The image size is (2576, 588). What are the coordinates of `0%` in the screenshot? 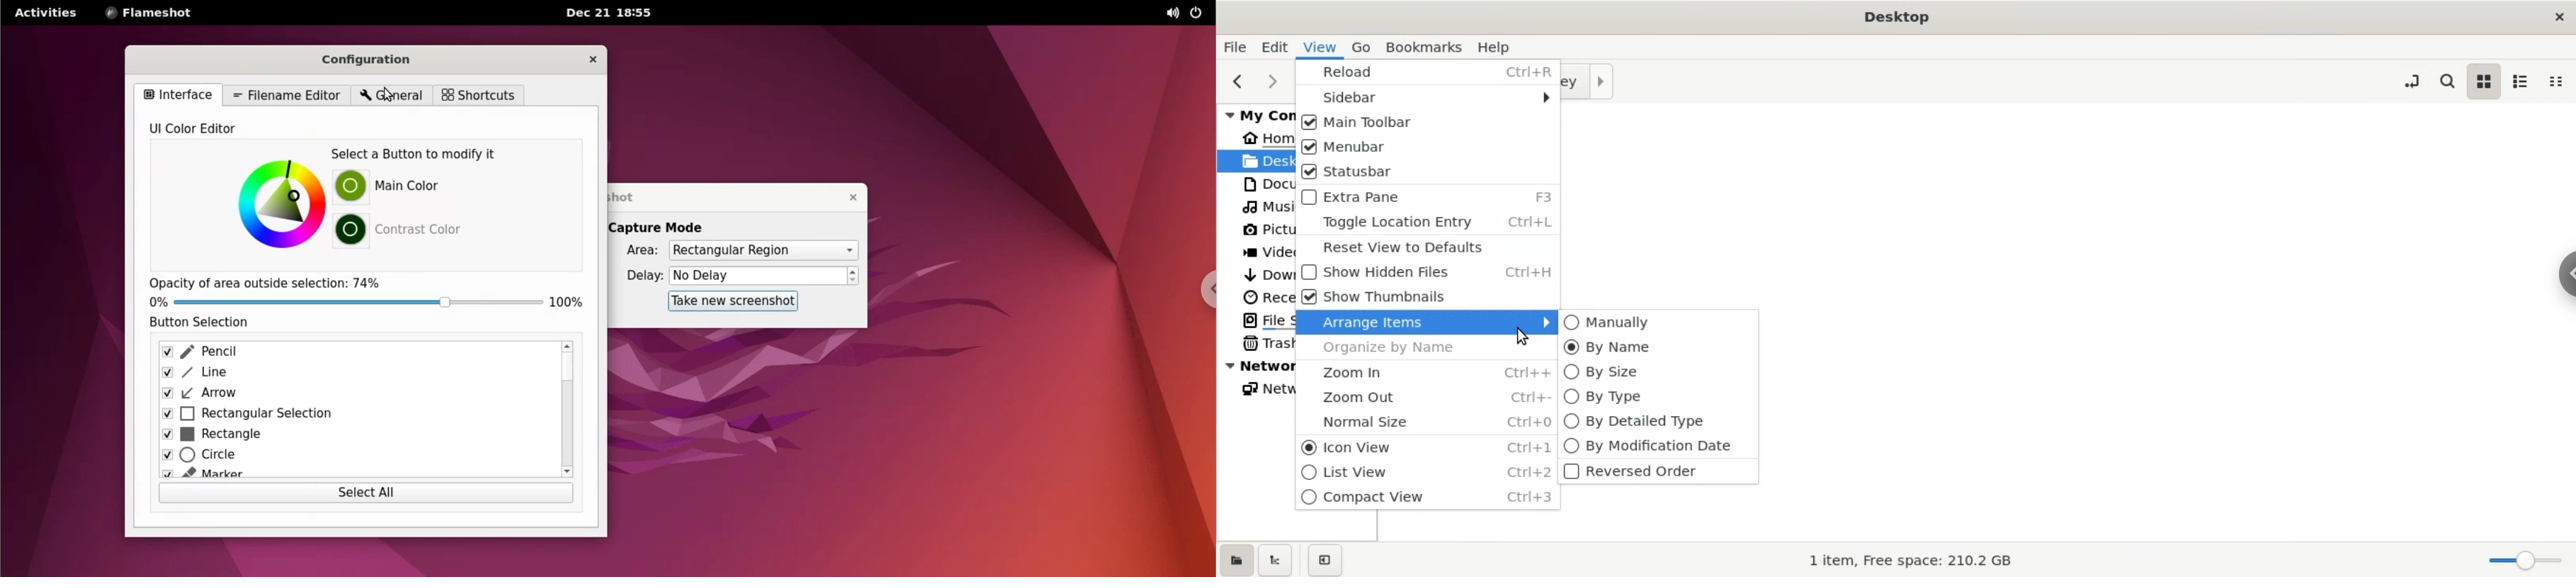 It's located at (153, 302).